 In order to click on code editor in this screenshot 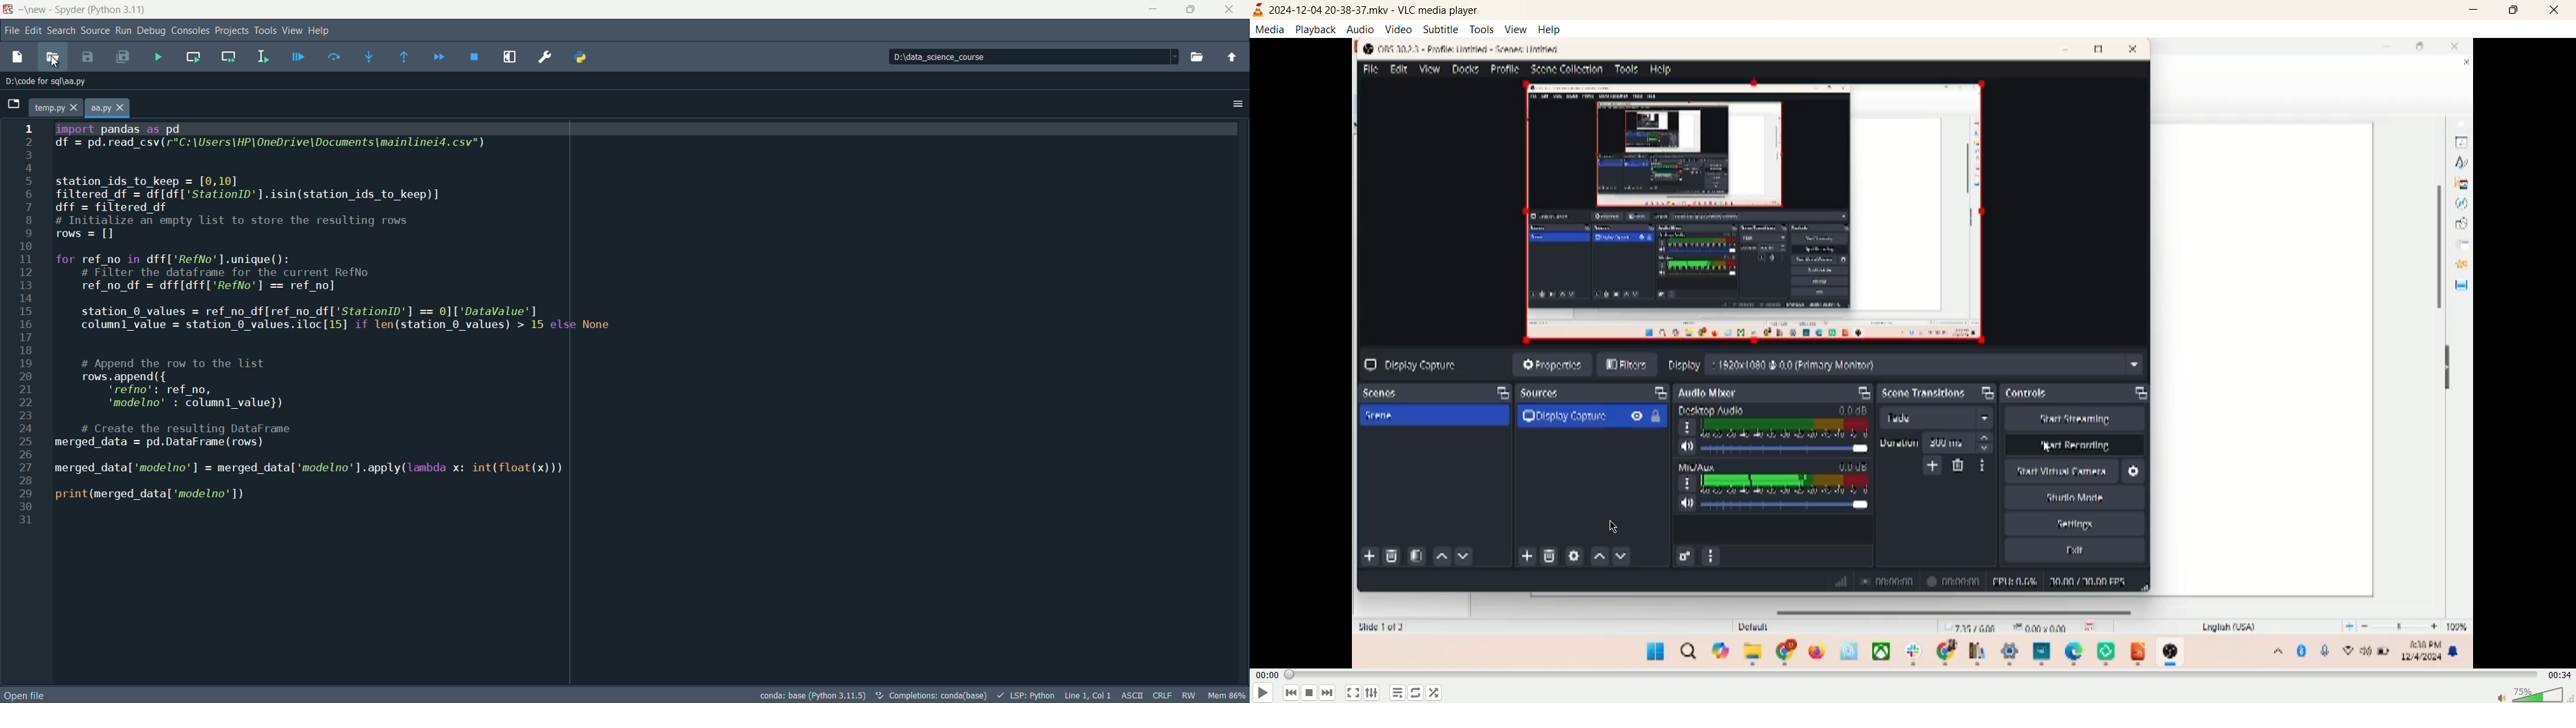, I will do `click(621, 401)`.